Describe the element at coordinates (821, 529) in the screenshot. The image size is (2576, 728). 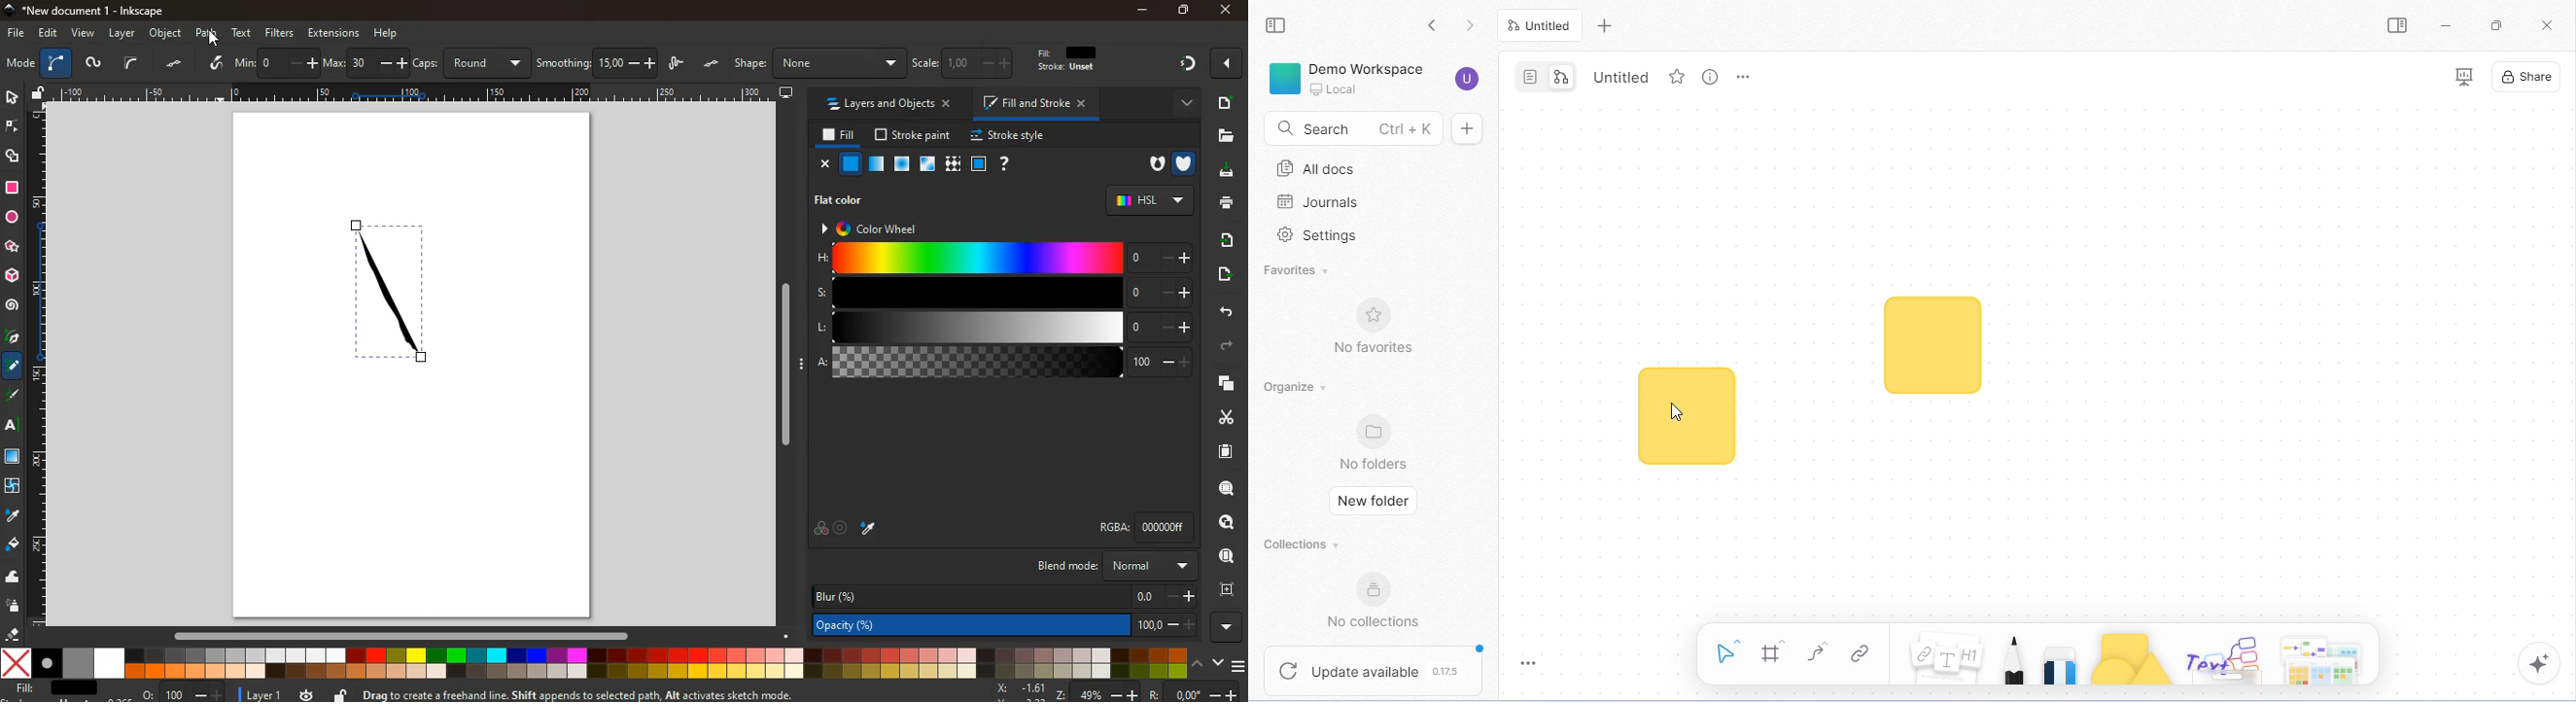
I see `overlap` at that location.